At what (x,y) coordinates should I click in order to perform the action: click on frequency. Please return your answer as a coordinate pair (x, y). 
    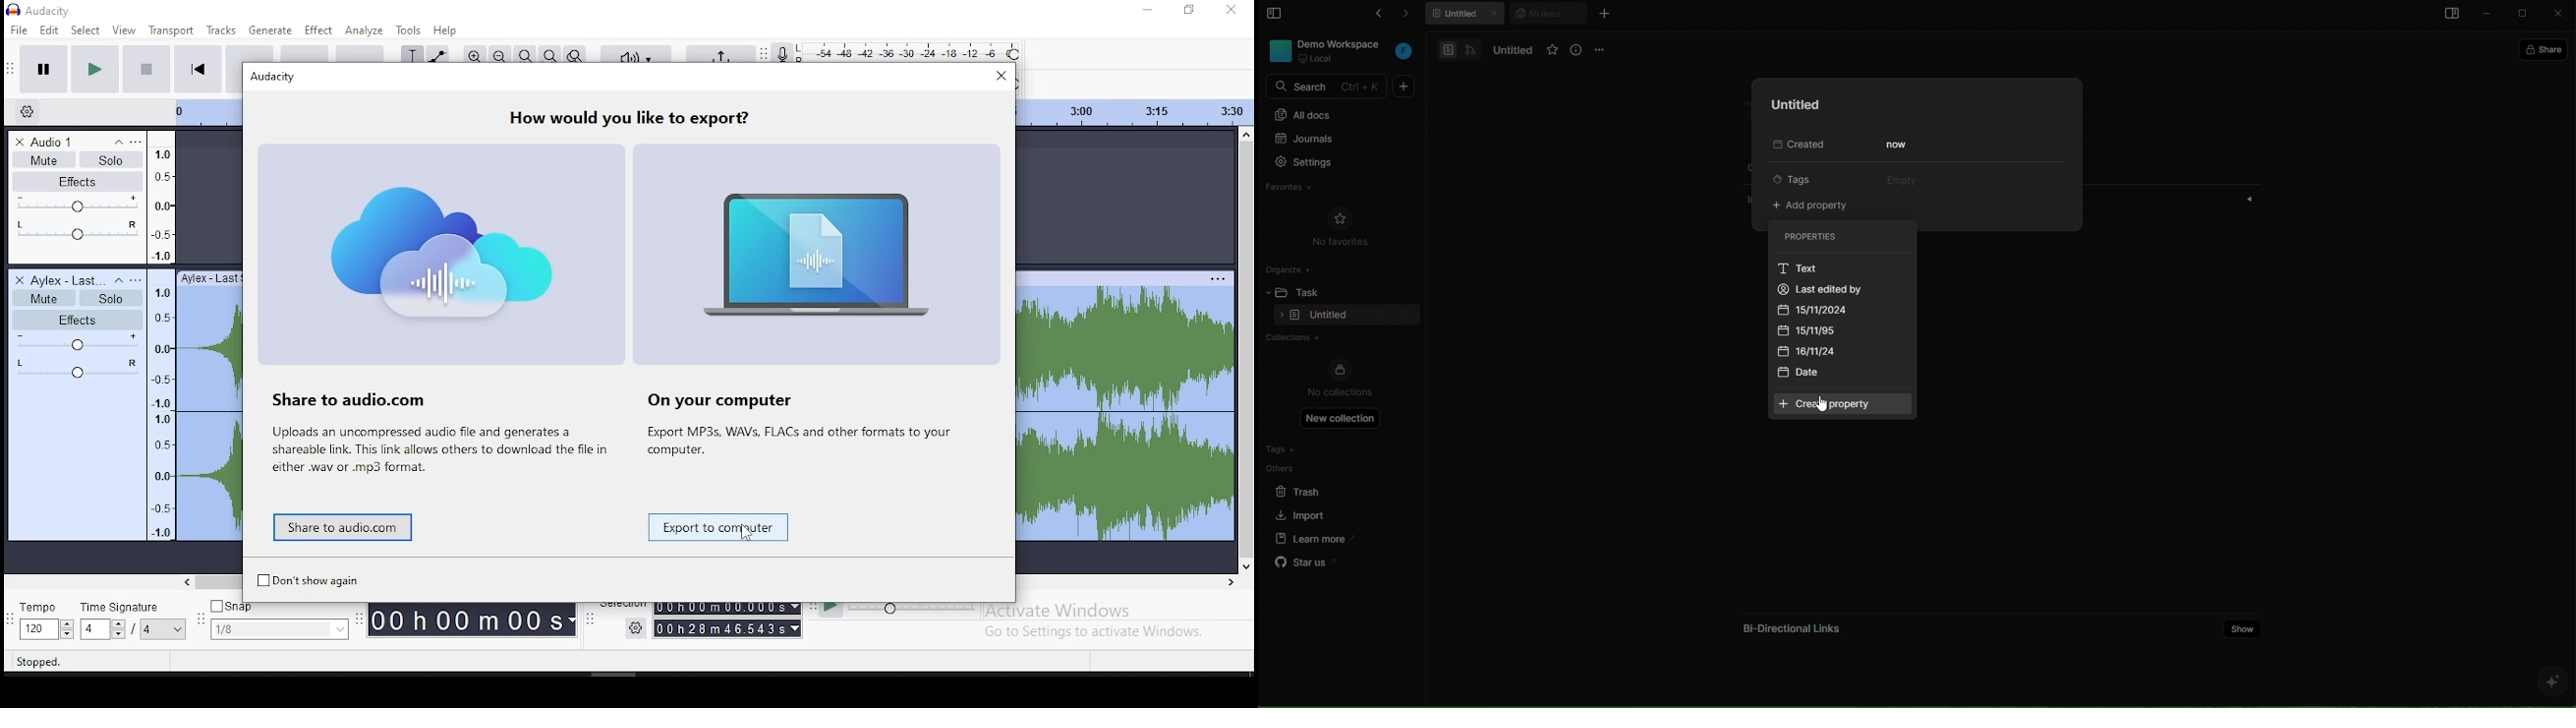
    Looking at the image, I should click on (161, 405).